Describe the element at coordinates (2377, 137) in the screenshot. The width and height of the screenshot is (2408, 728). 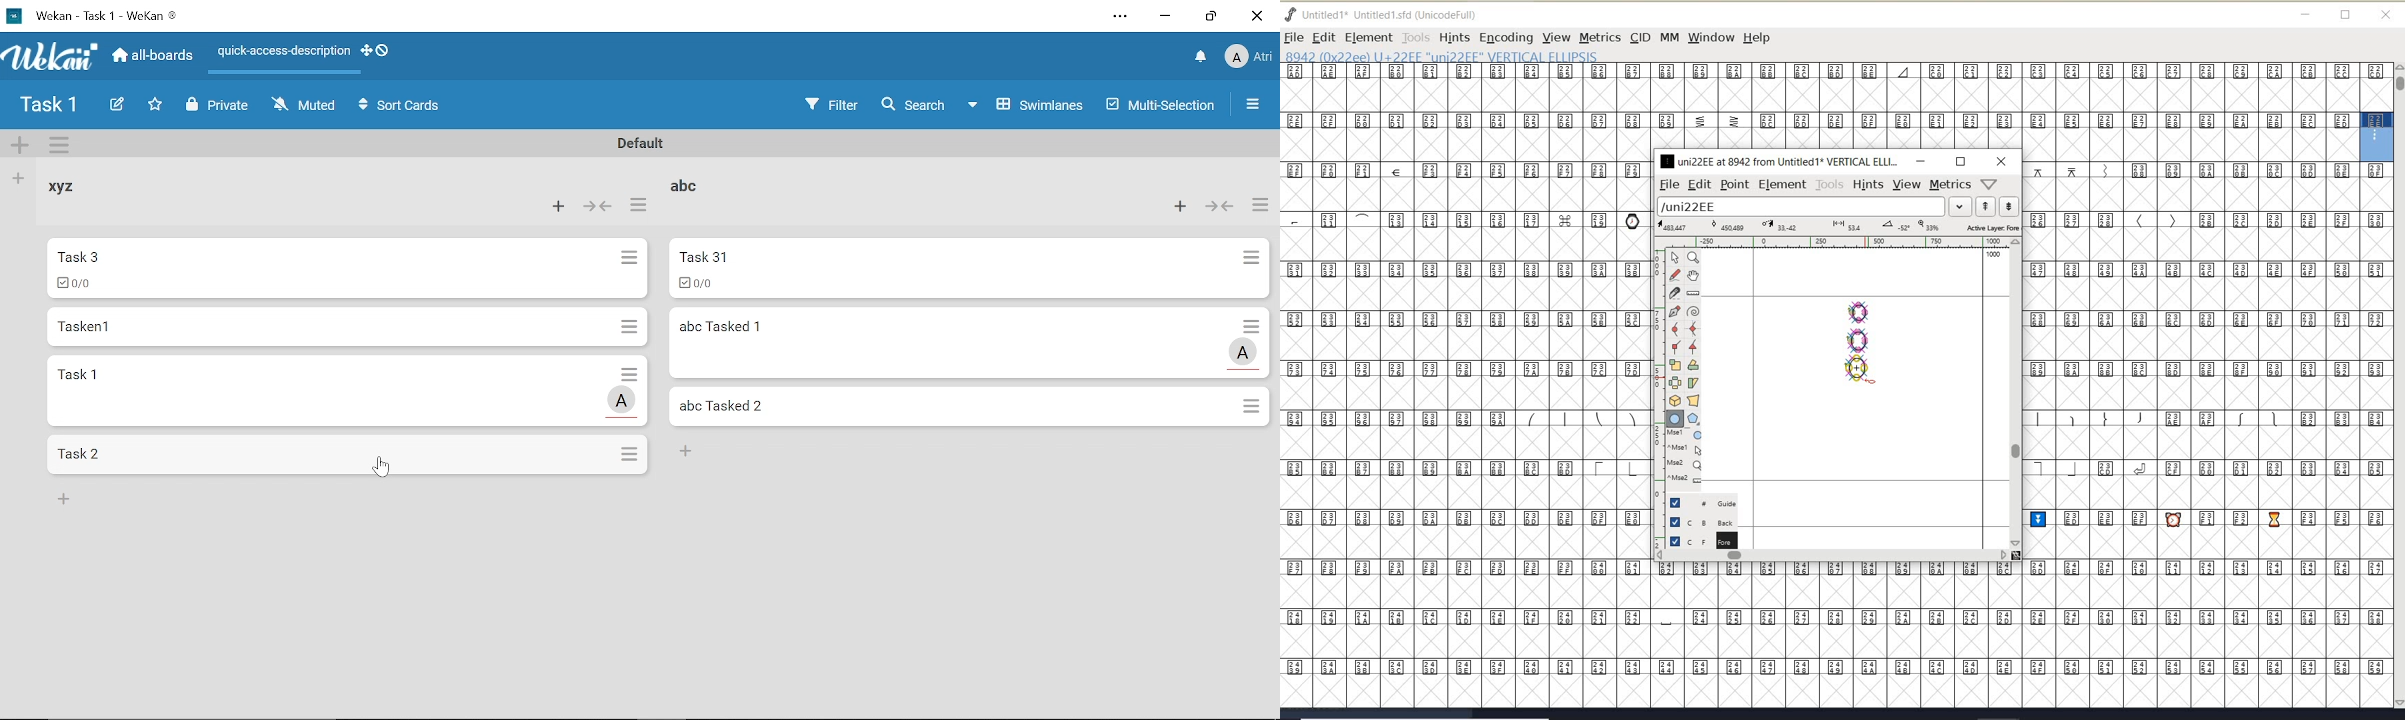
I see `glyph selected` at that location.